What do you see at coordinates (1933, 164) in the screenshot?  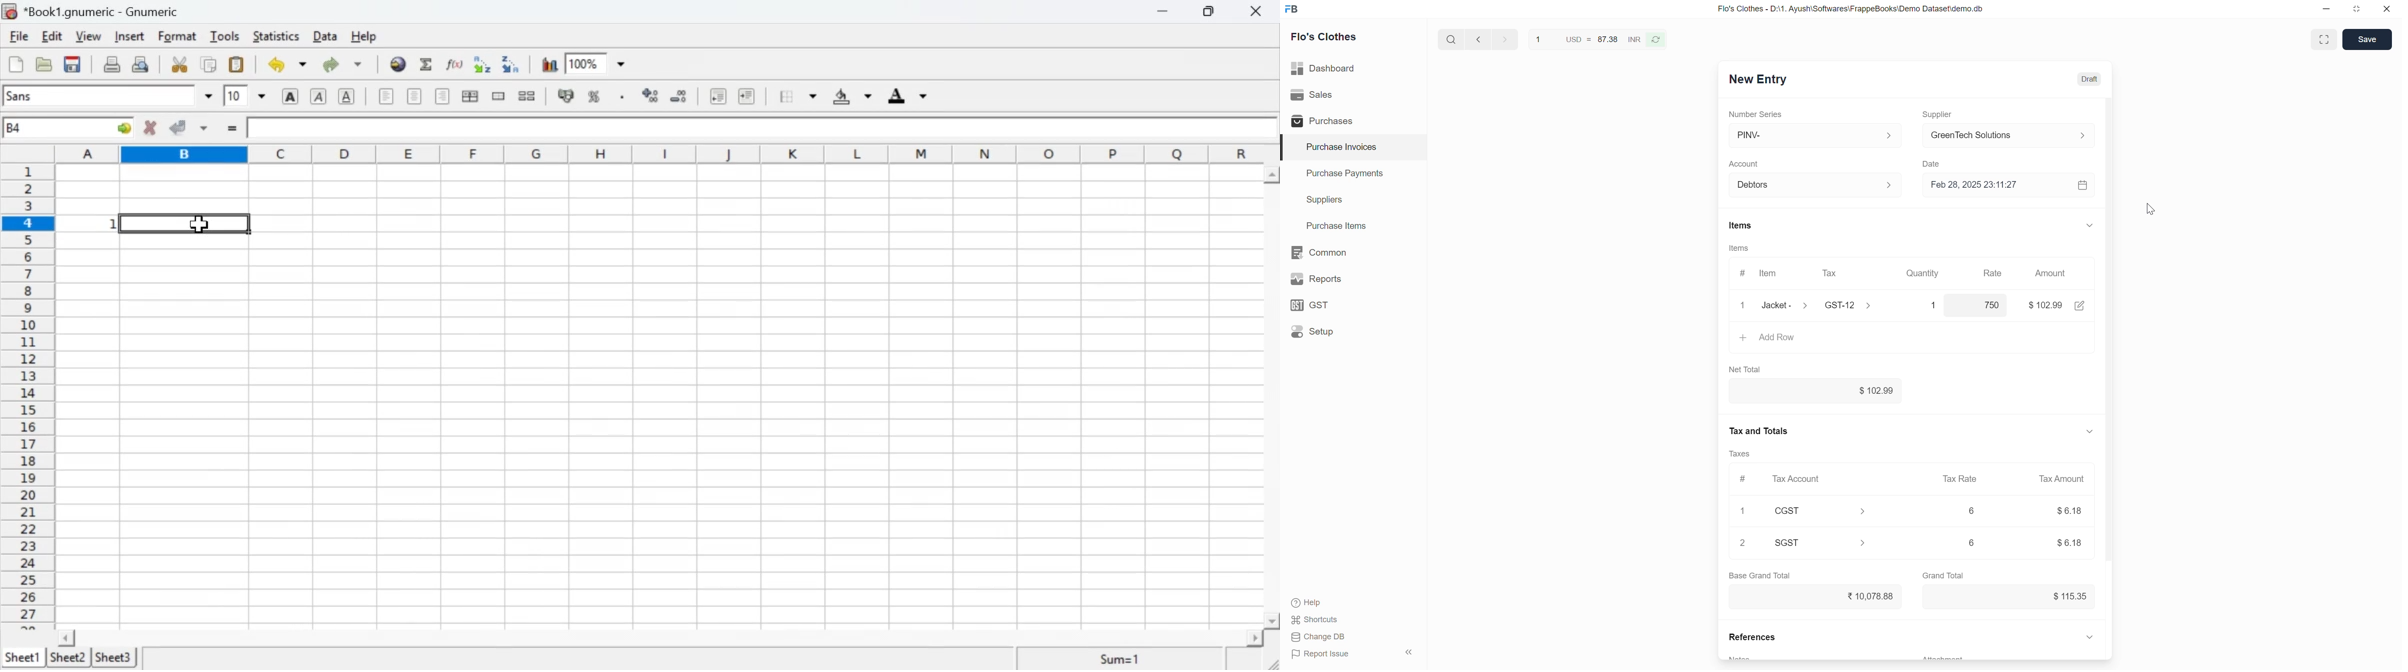 I see `Date` at bounding box center [1933, 164].